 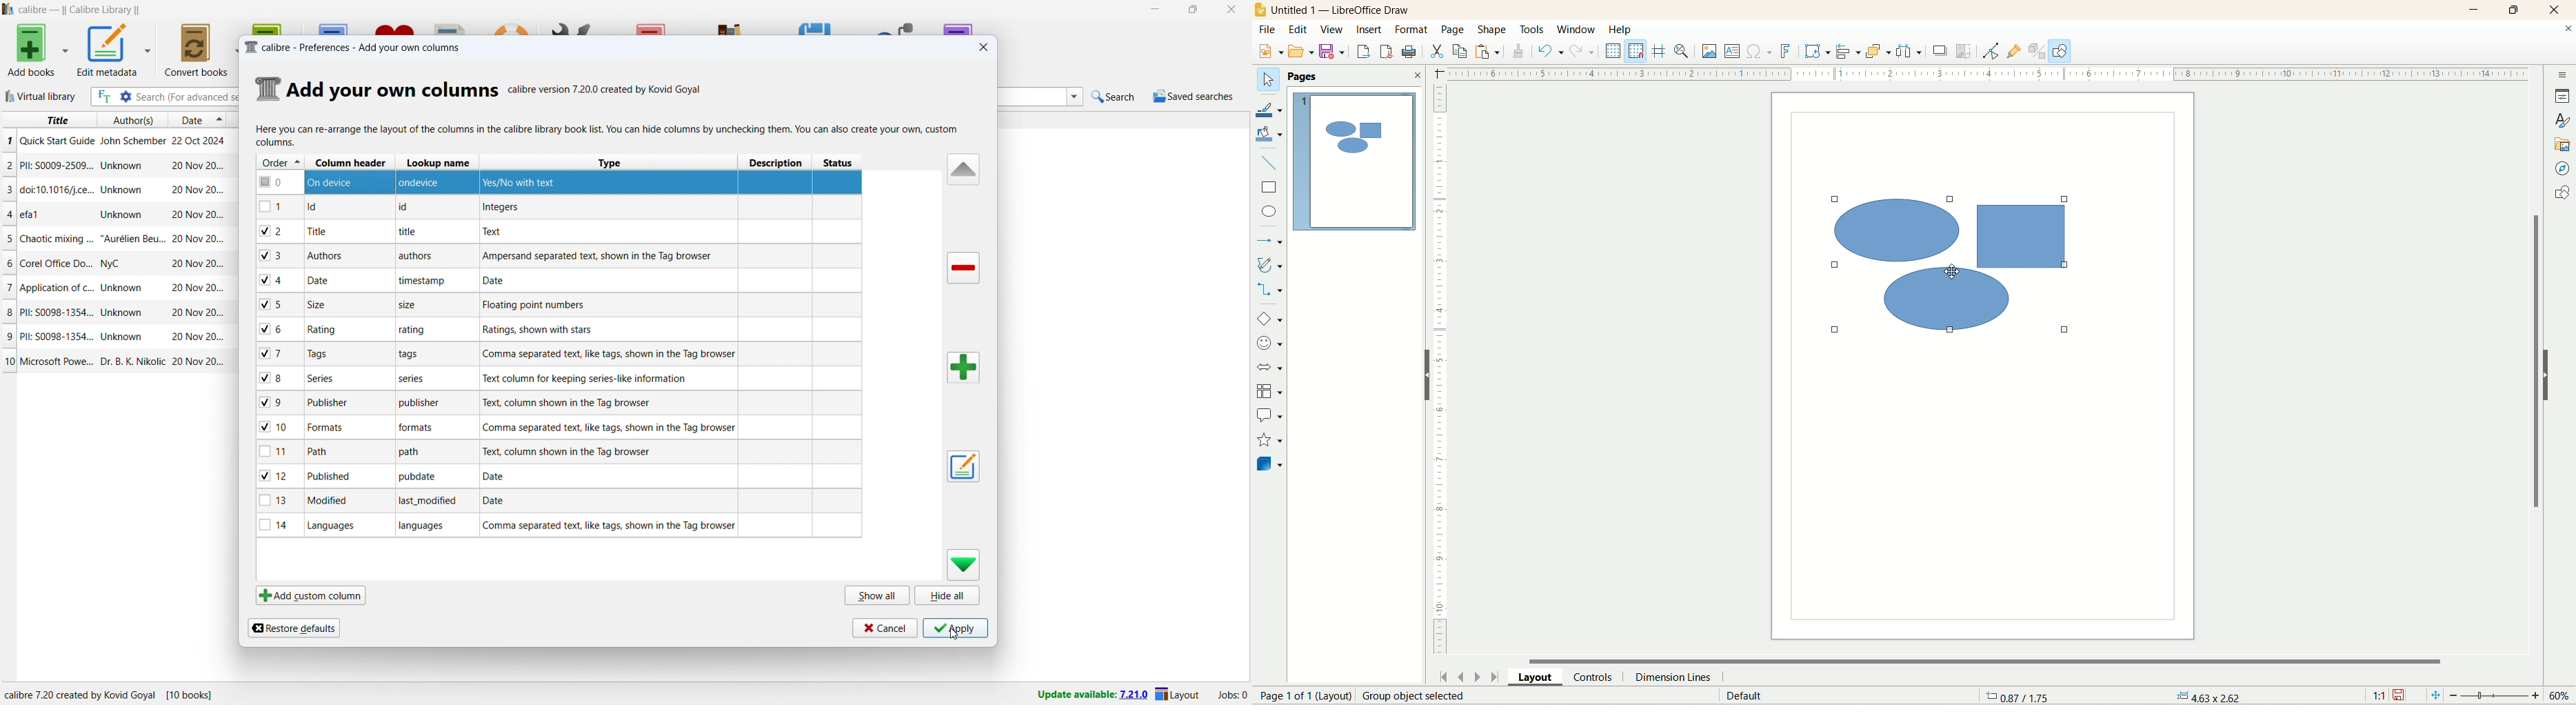 What do you see at coordinates (2546, 375) in the screenshot?
I see `hide` at bounding box center [2546, 375].